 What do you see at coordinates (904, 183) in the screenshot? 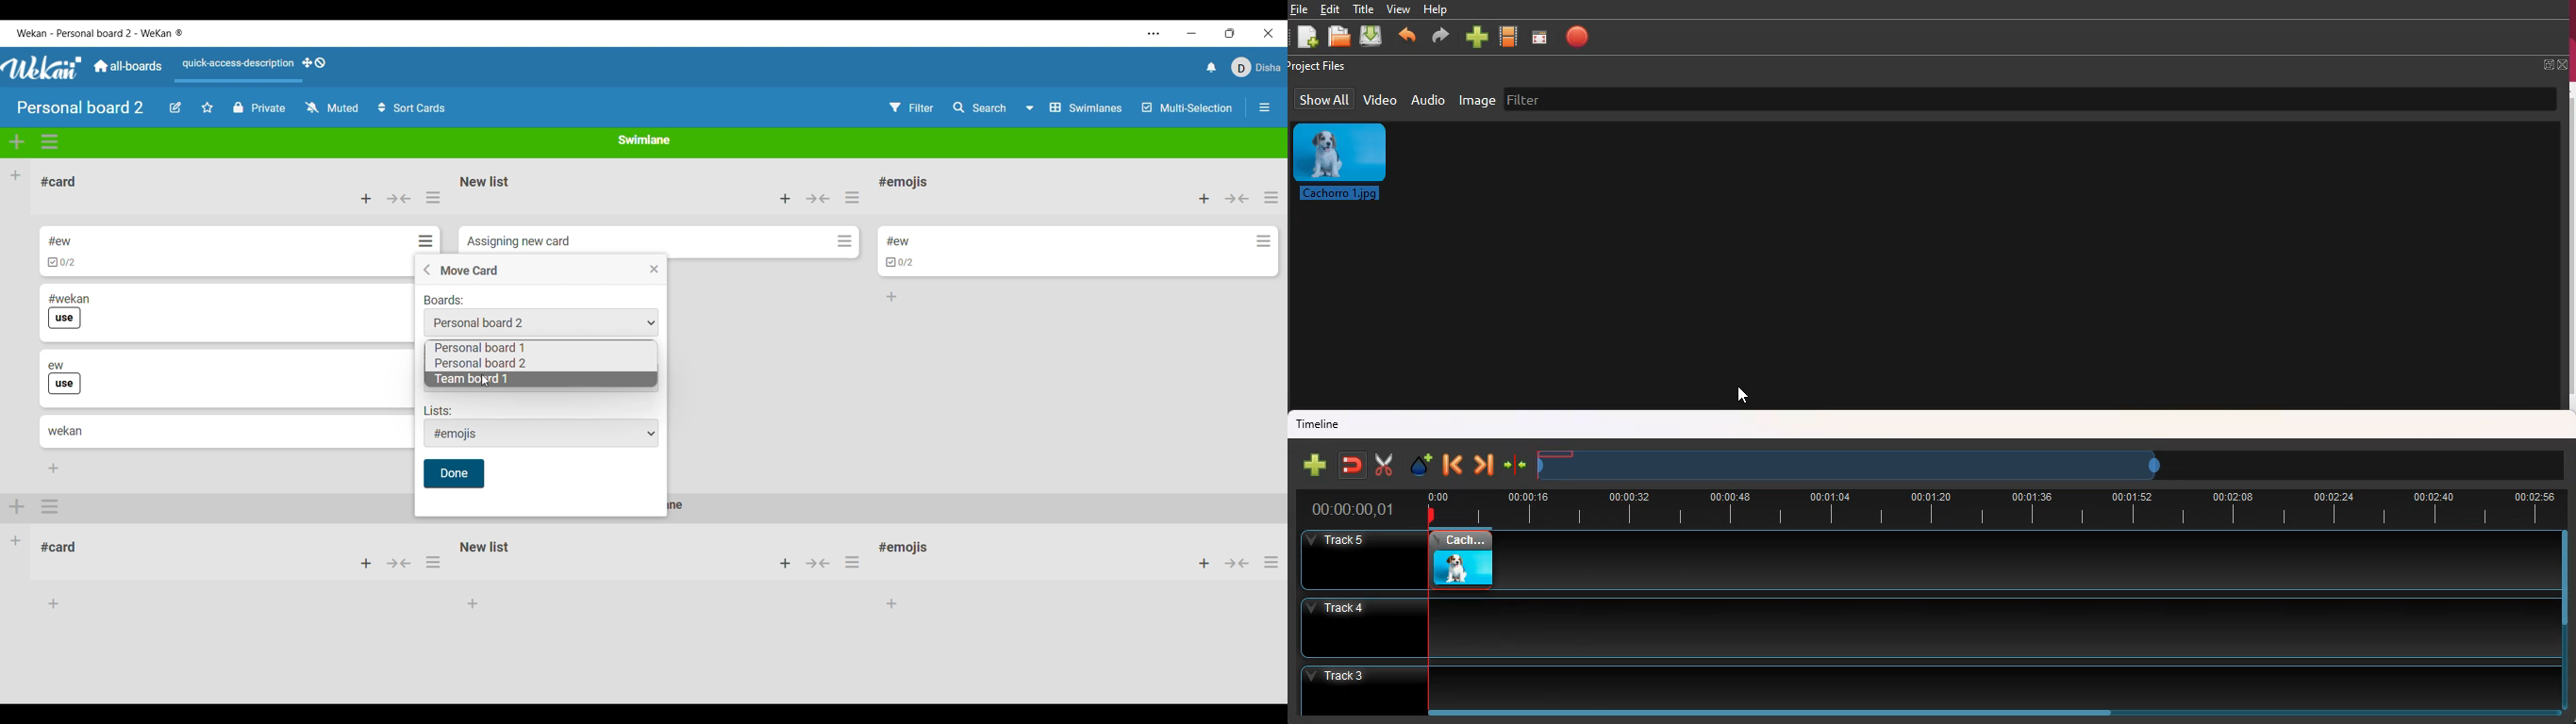
I see `List name` at bounding box center [904, 183].